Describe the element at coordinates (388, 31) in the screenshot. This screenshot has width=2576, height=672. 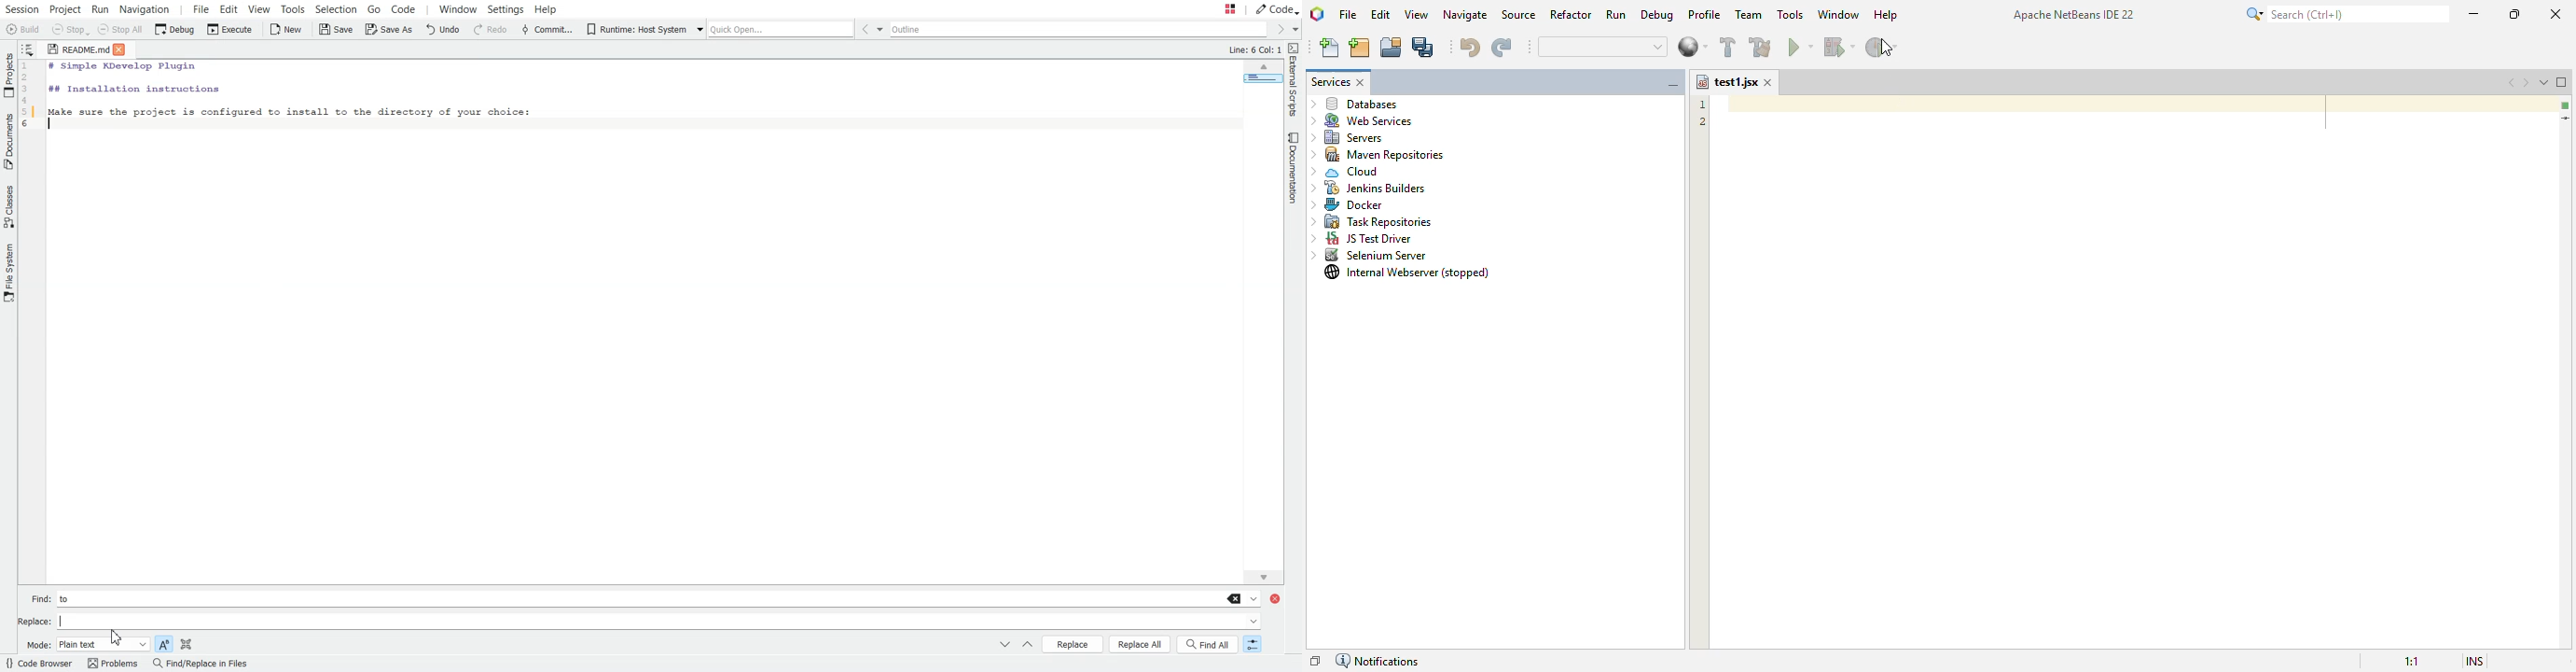
I see `Save as` at that location.